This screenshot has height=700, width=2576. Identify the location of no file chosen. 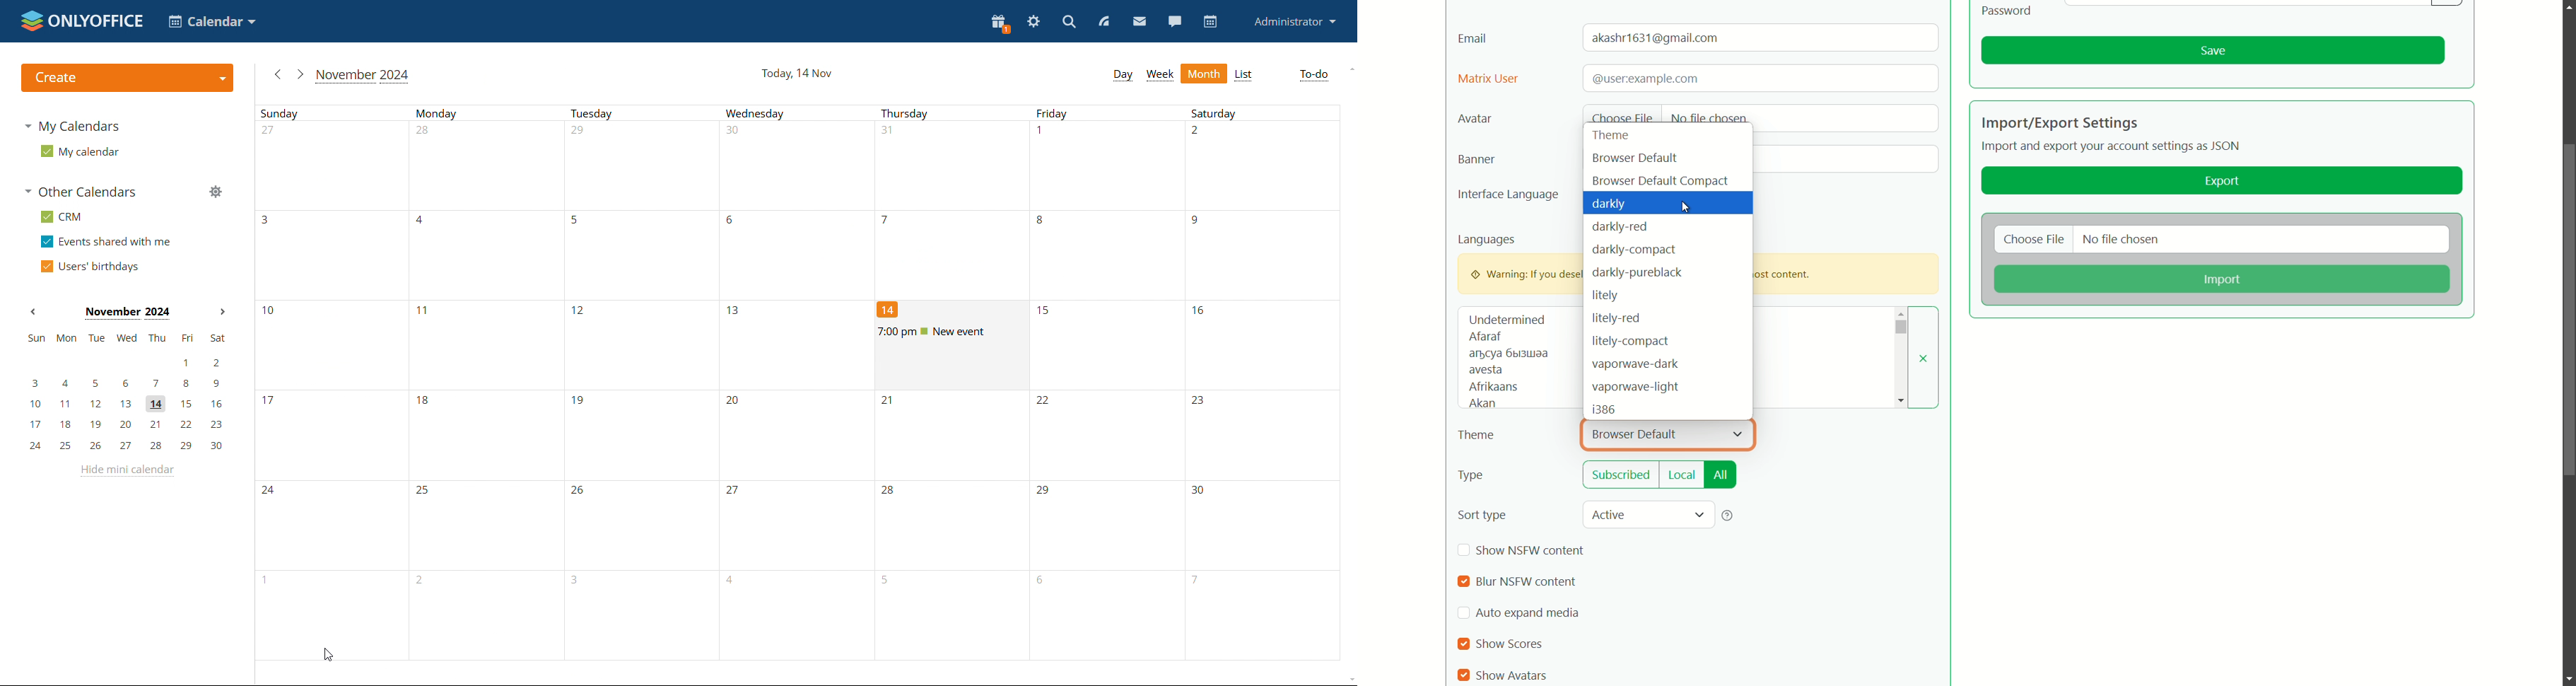
(1709, 117).